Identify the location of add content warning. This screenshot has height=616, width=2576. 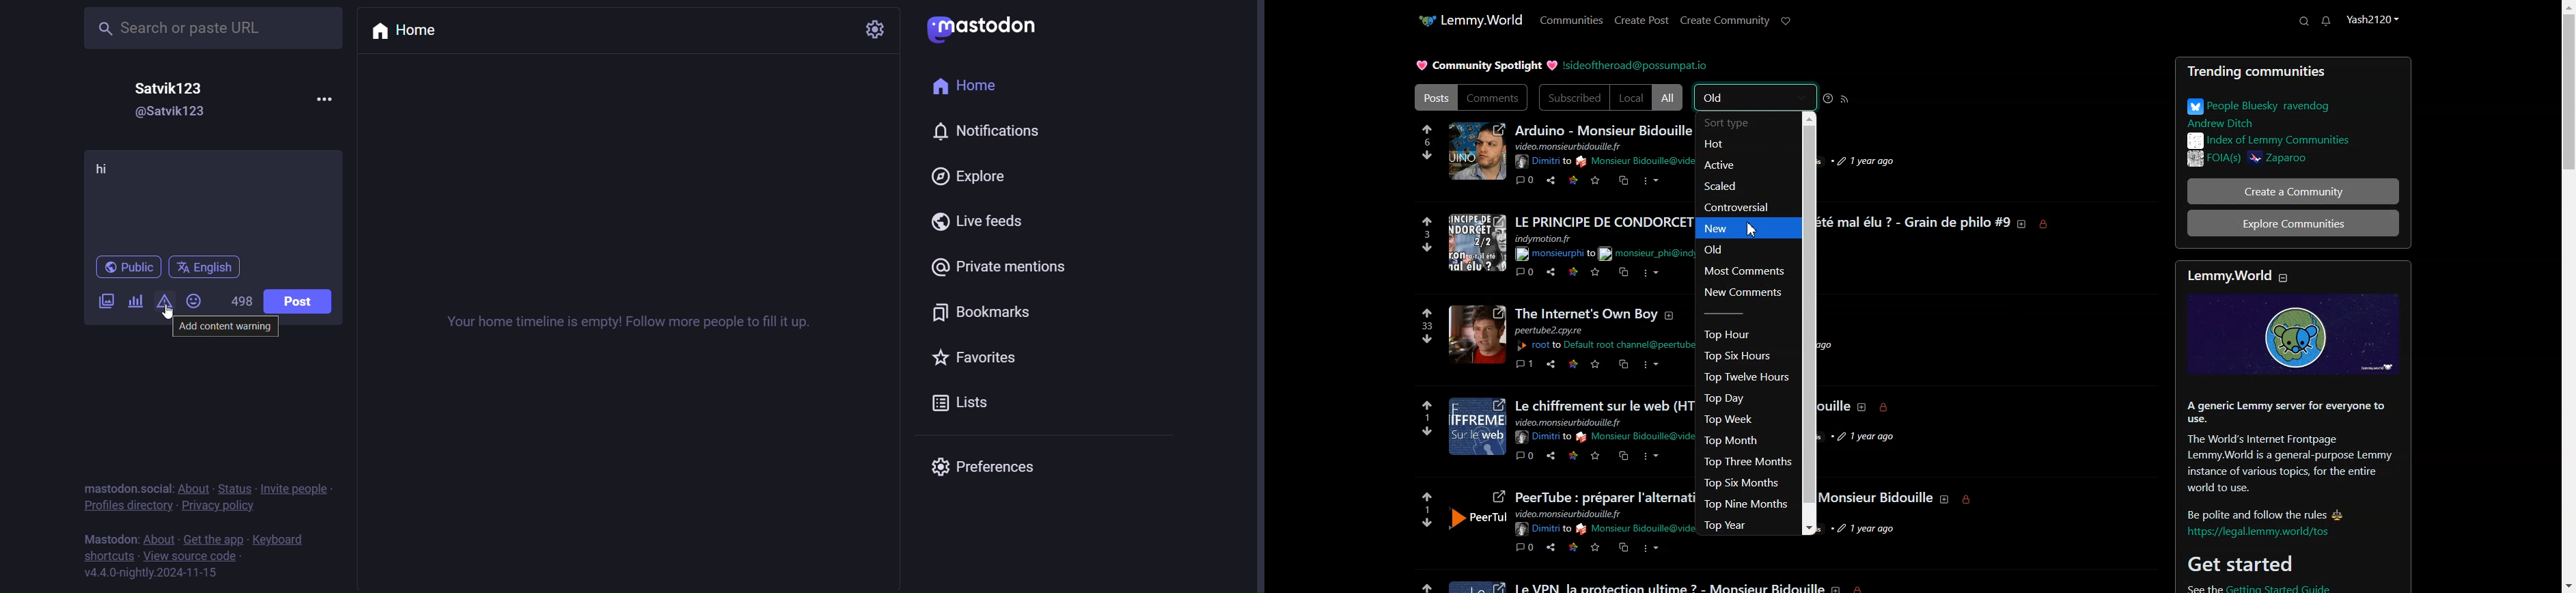
(228, 328).